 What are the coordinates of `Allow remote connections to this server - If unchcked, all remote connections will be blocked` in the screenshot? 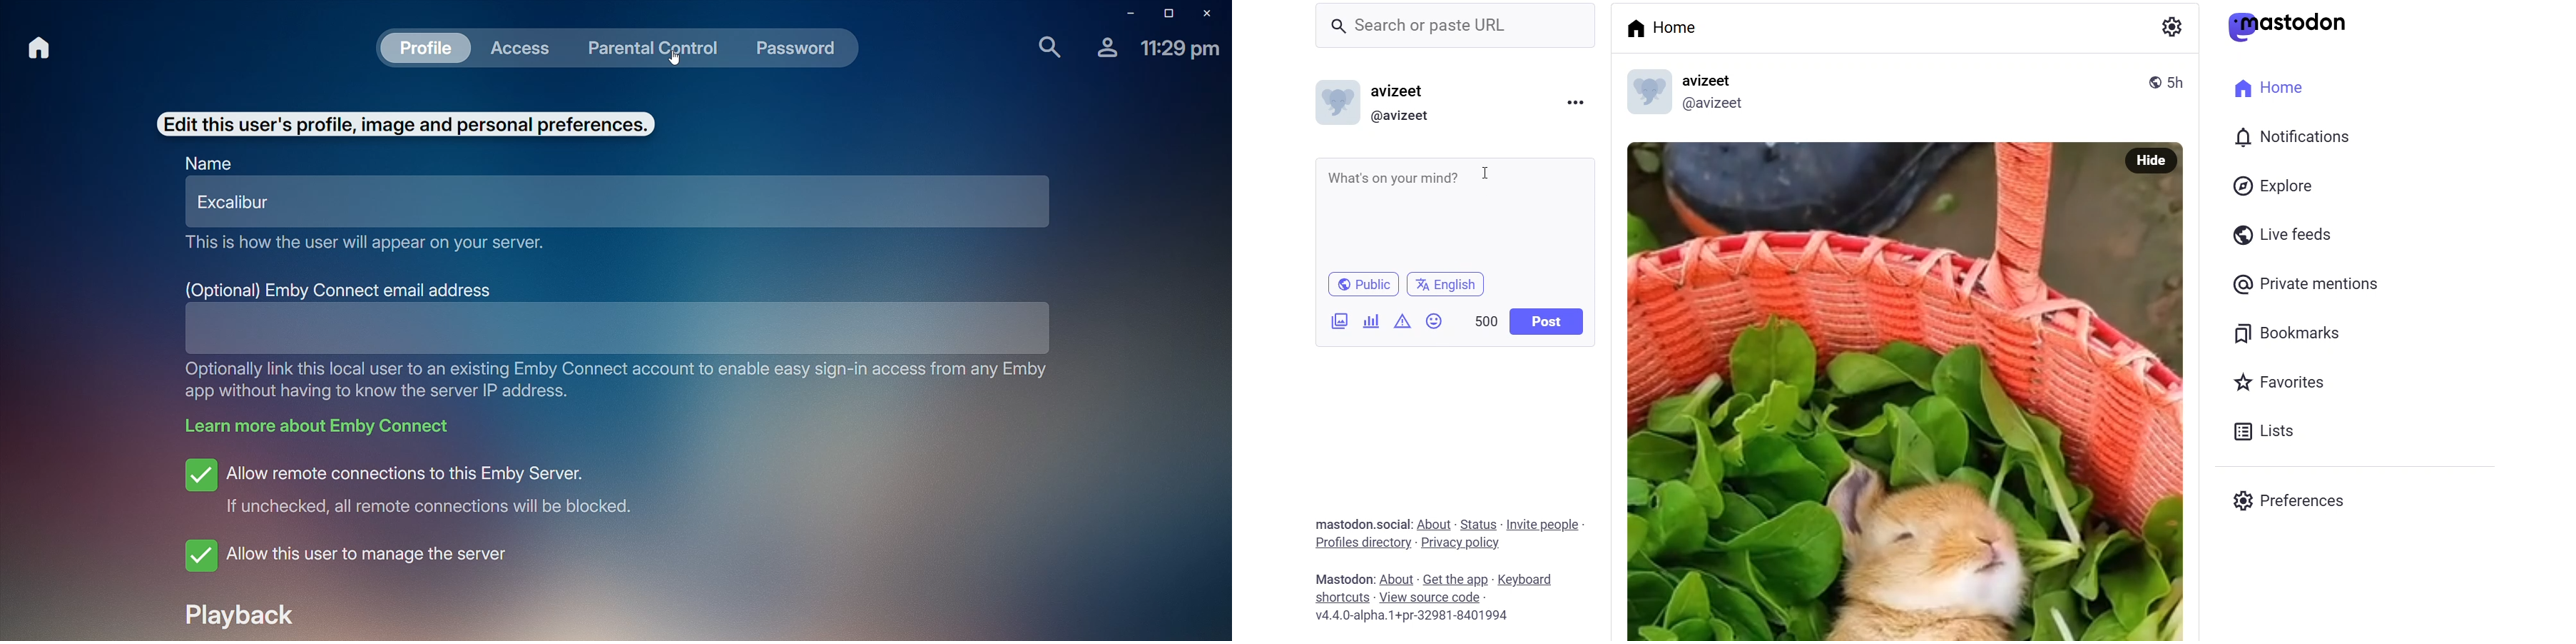 It's located at (438, 487).